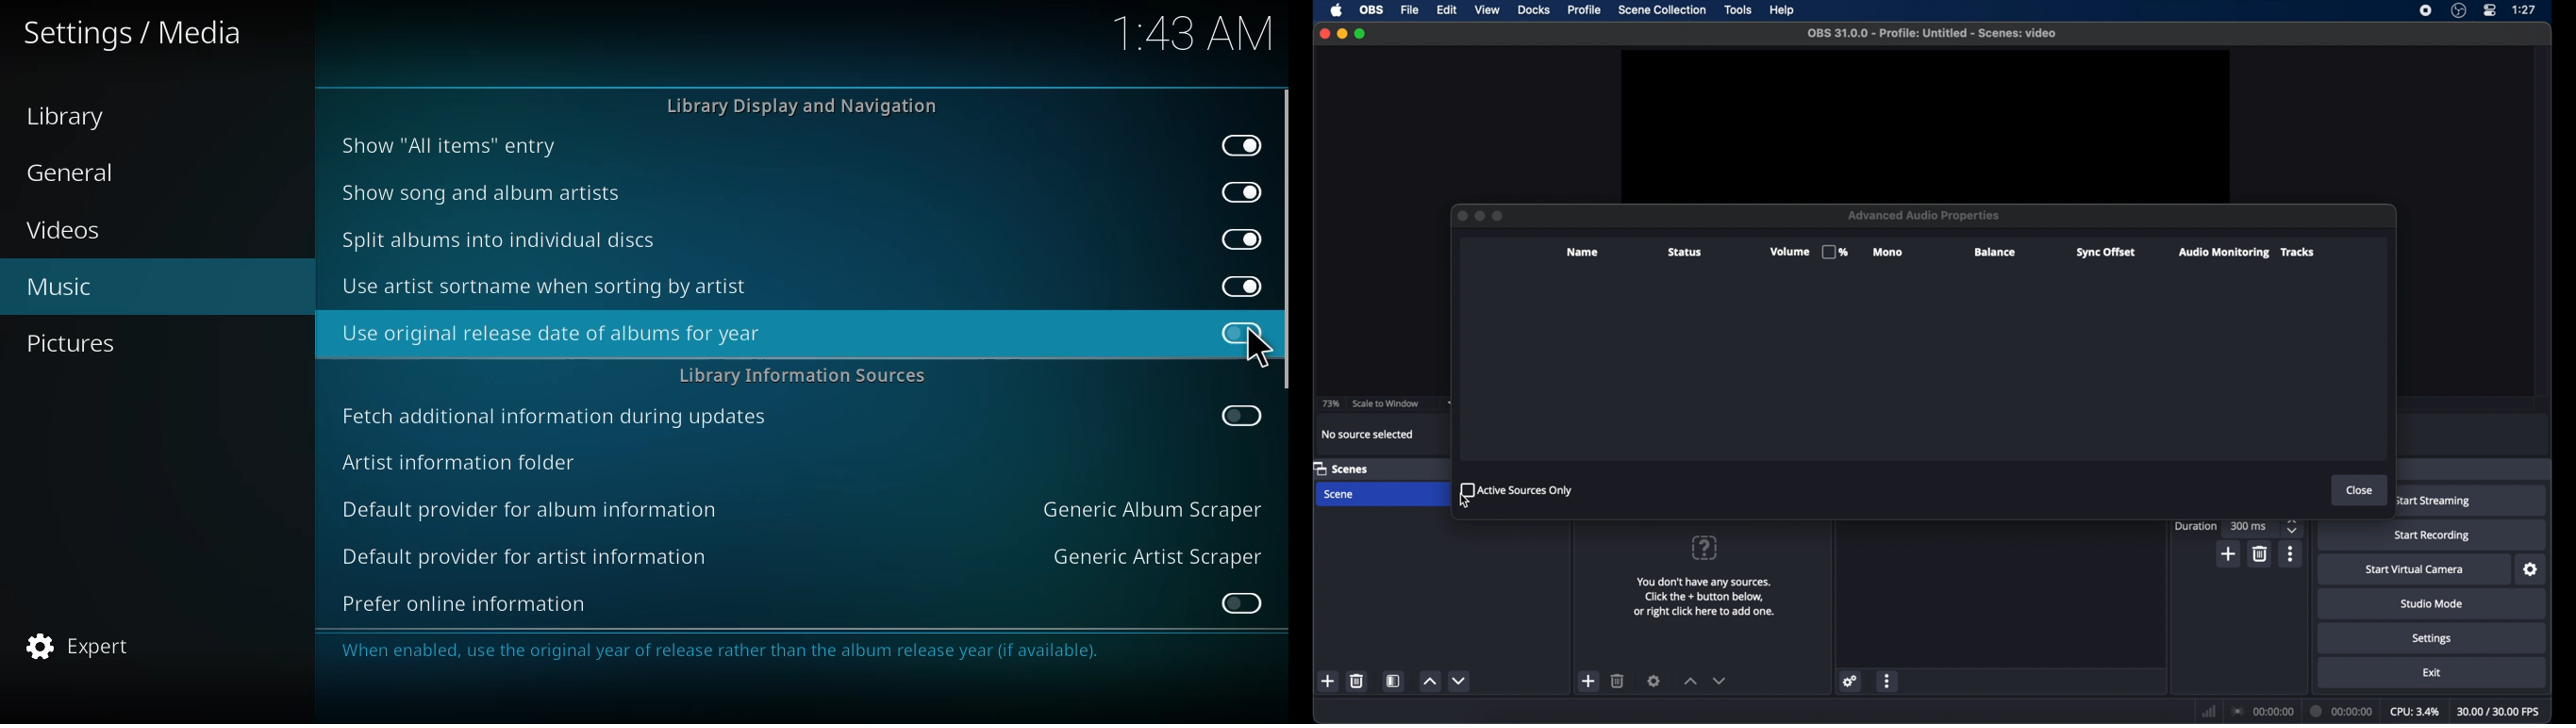 The image size is (2576, 728). Describe the element at coordinates (1239, 602) in the screenshot. I see `enable` at that location.